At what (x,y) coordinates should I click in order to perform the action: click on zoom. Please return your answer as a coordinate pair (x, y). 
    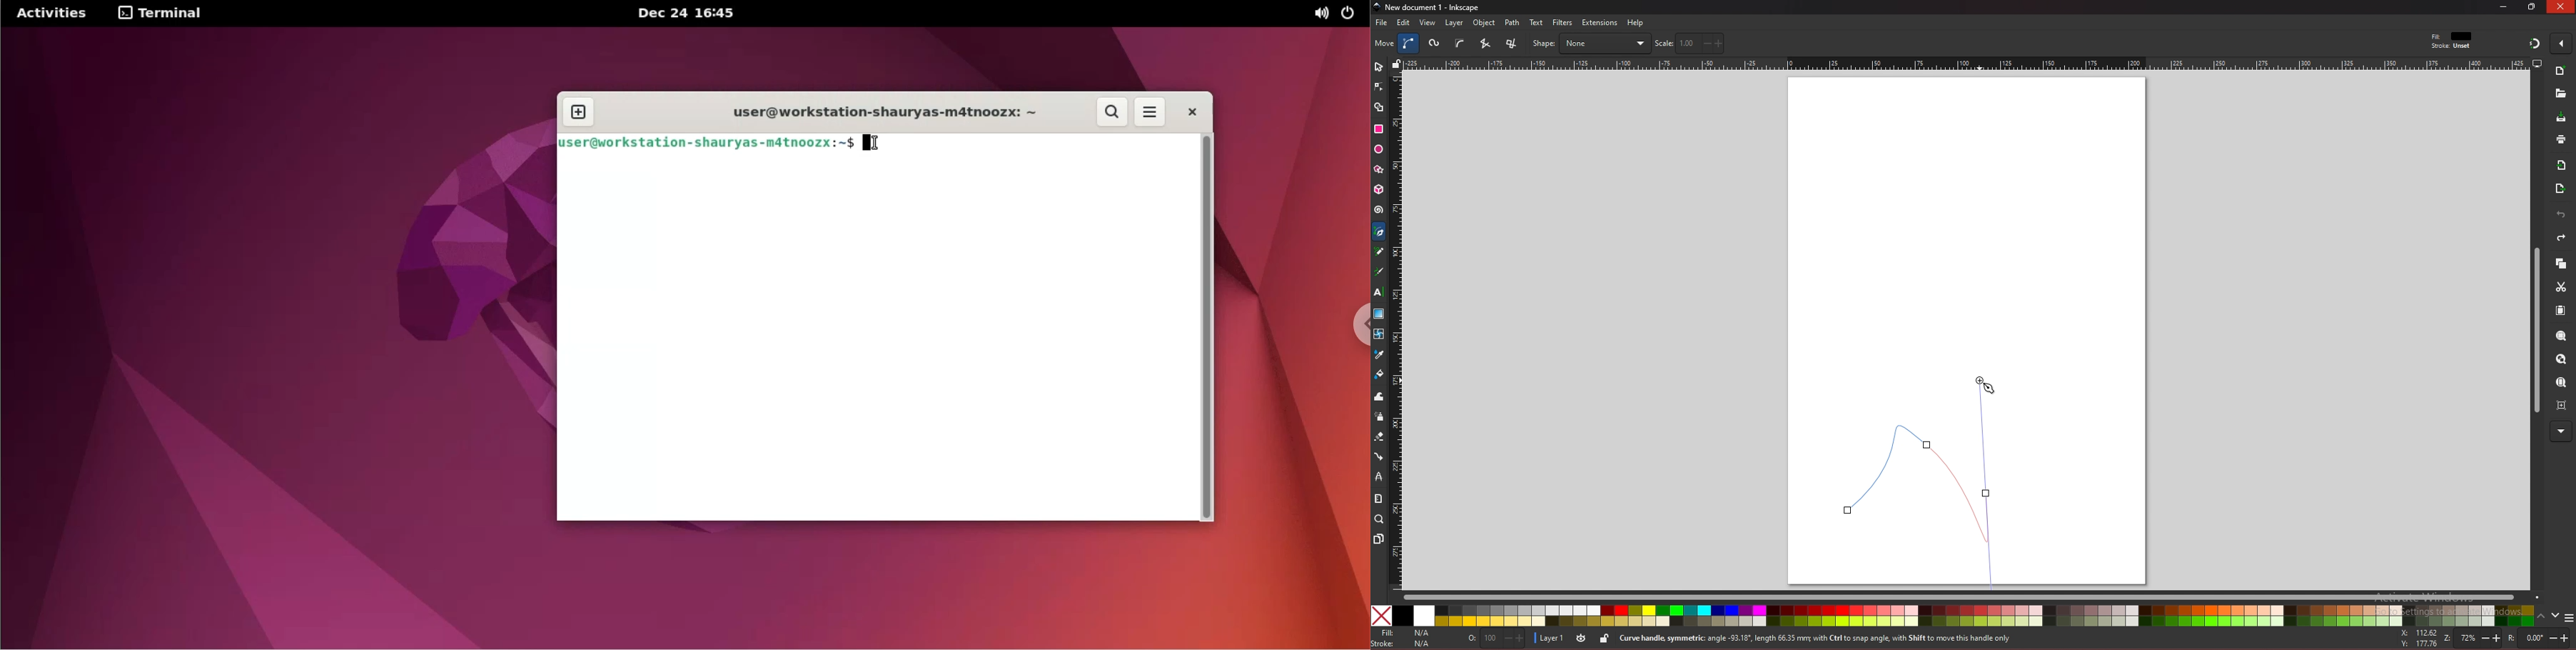
    Looking at the image, I should click on (1379, 519).